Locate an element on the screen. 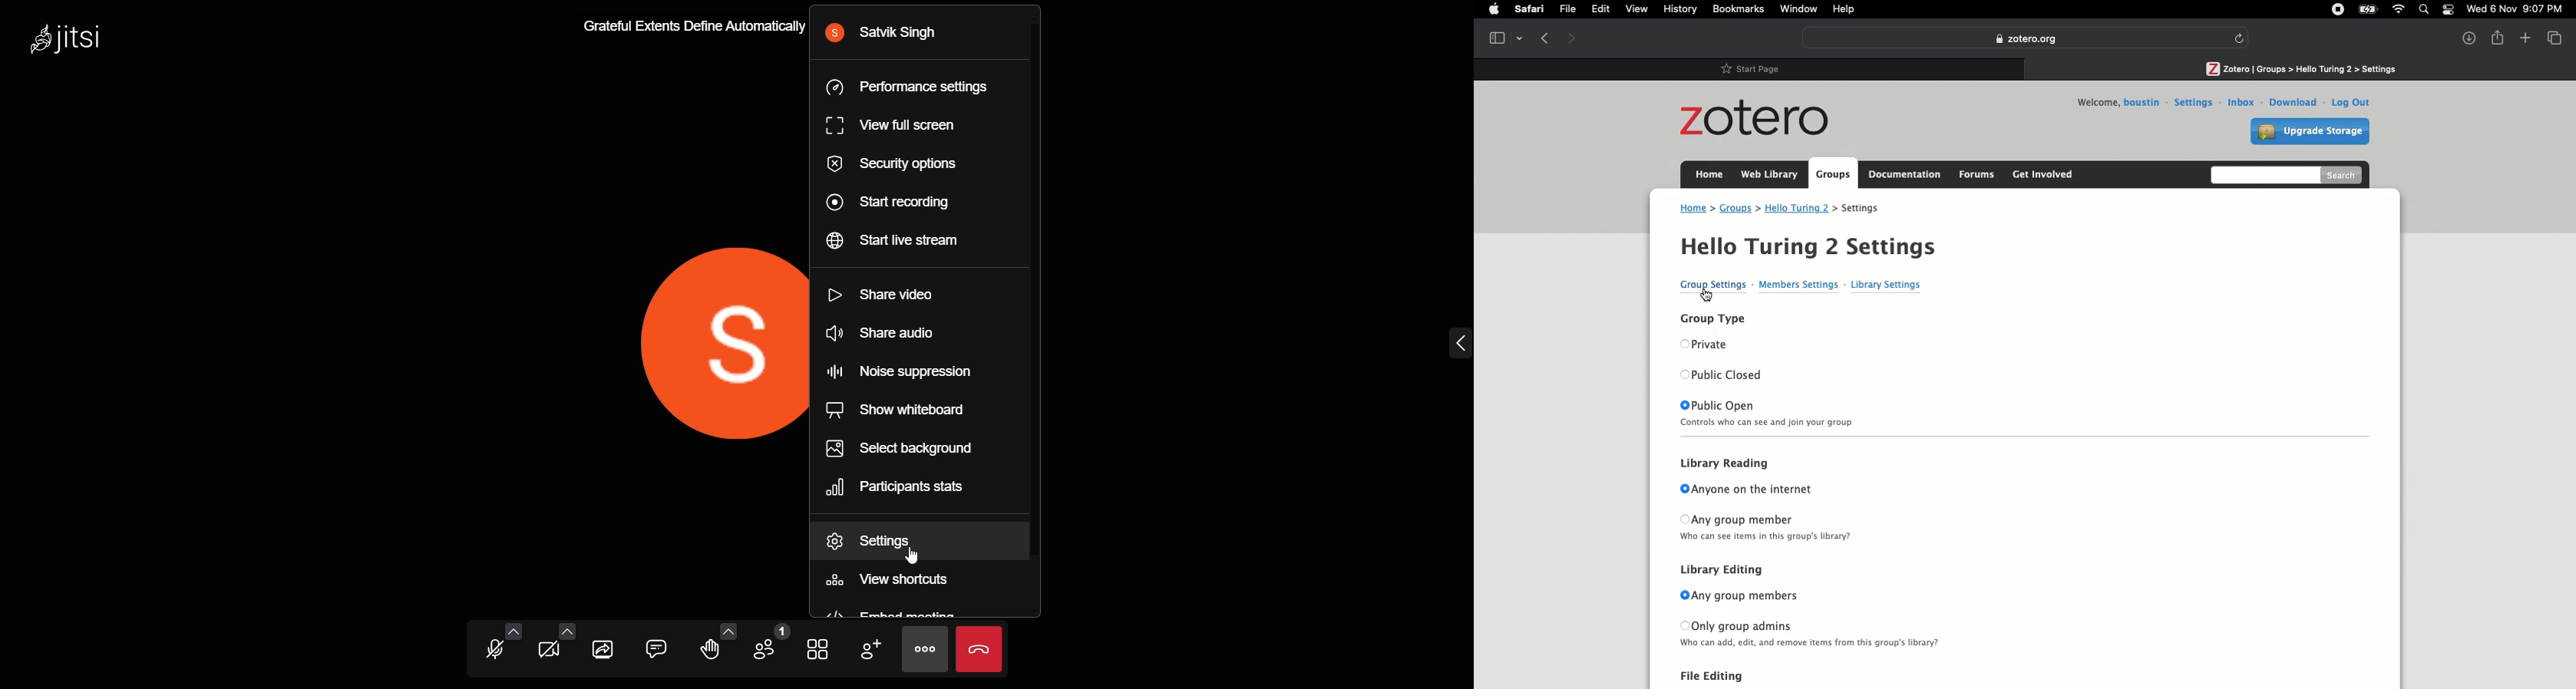 The height and width of the screenshot is (700, 2576). Group type is located at coordinates (1710, 318).